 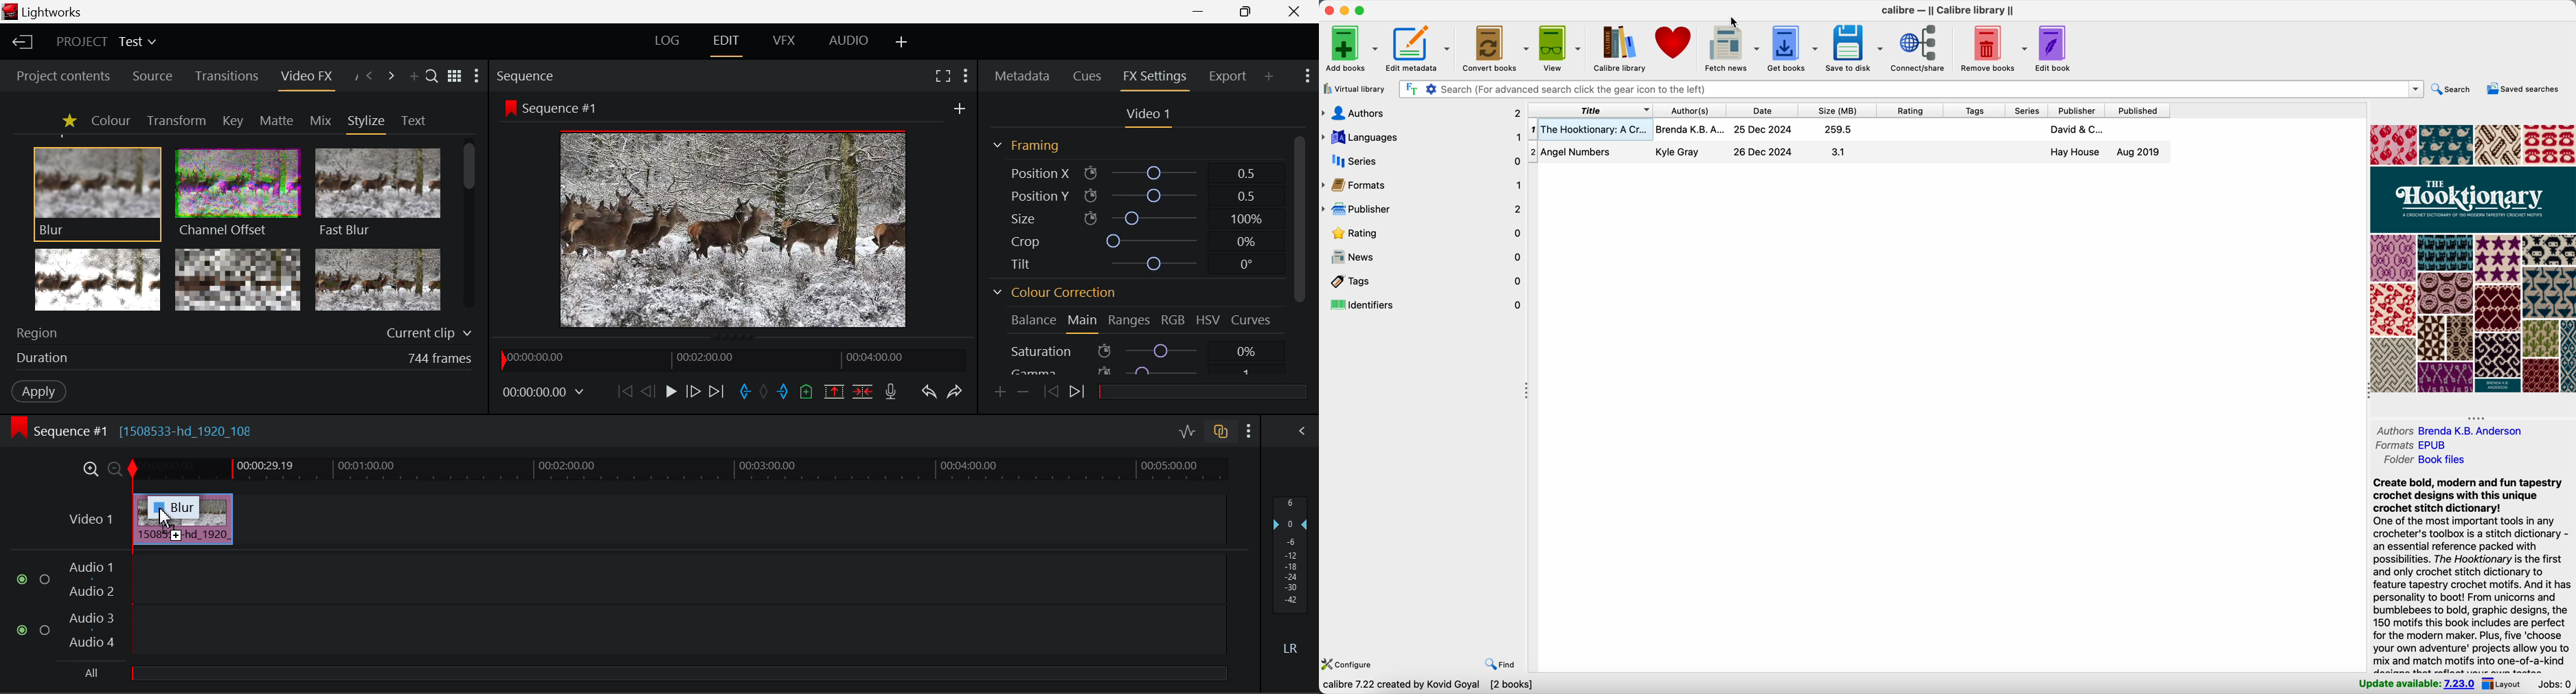 What do you see at coordinates (1143, 350) in the screenshot?
I see `Saturation` at bounding box center [1143, 350].